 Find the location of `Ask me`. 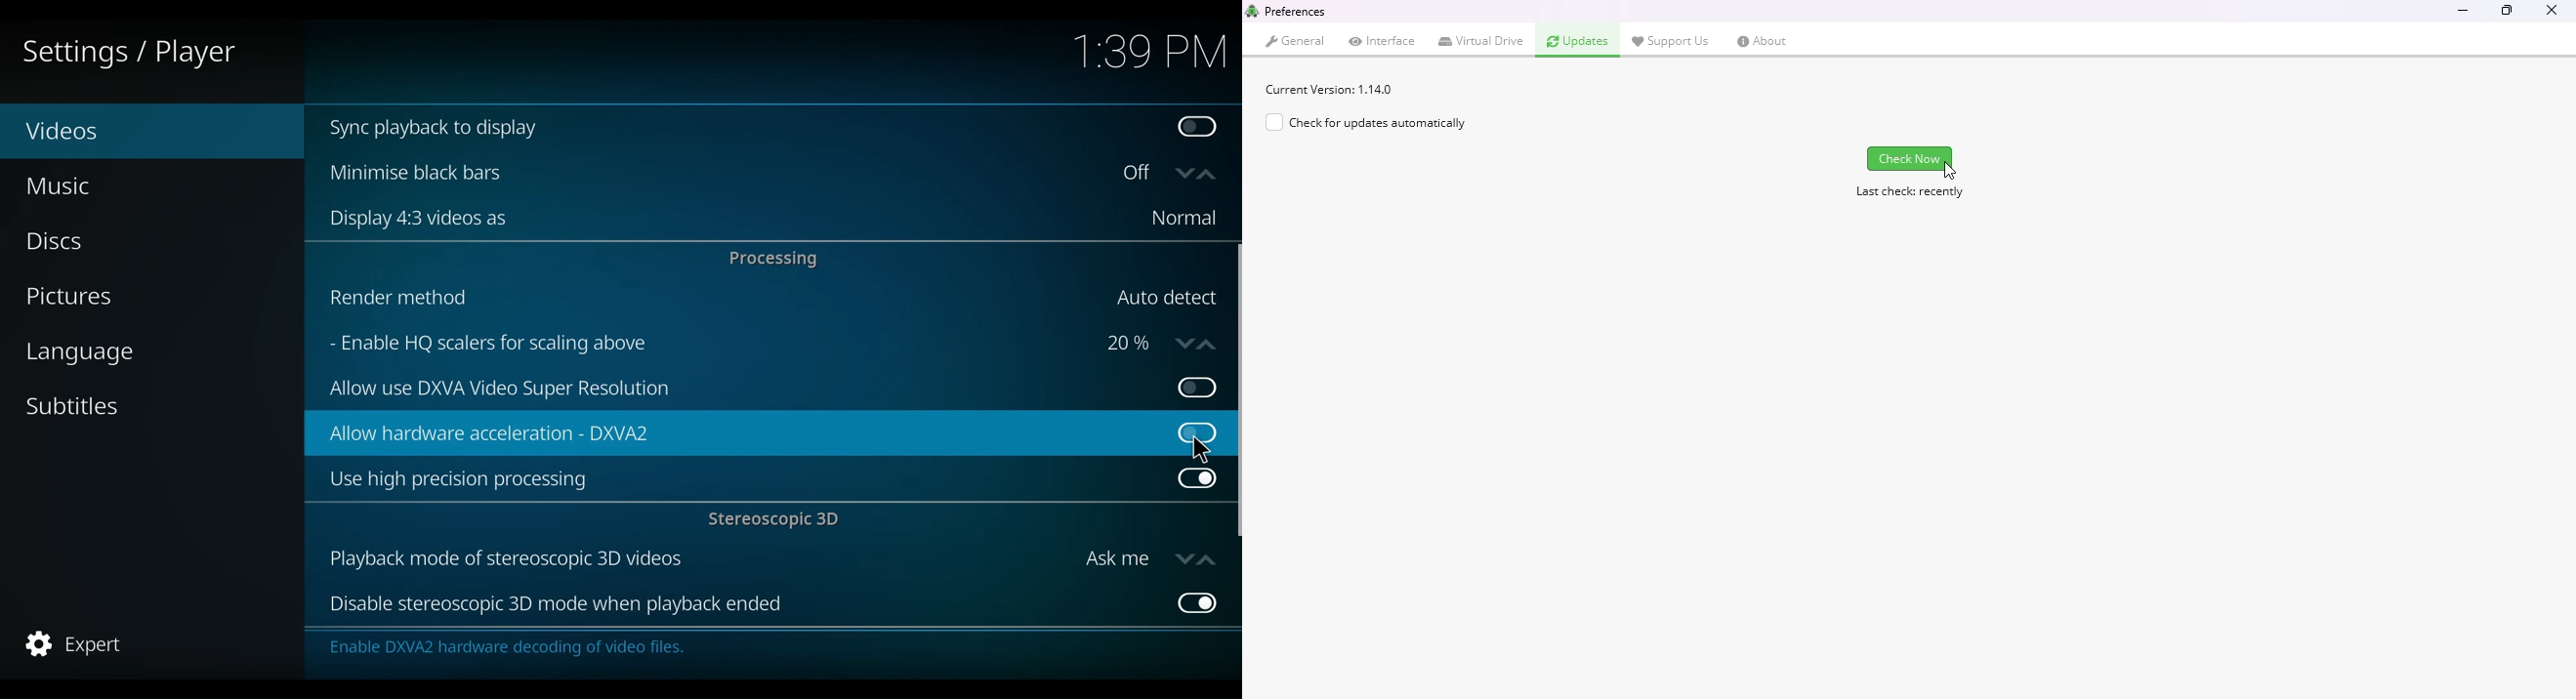

Ask me is located at coordinates (1117, 559).